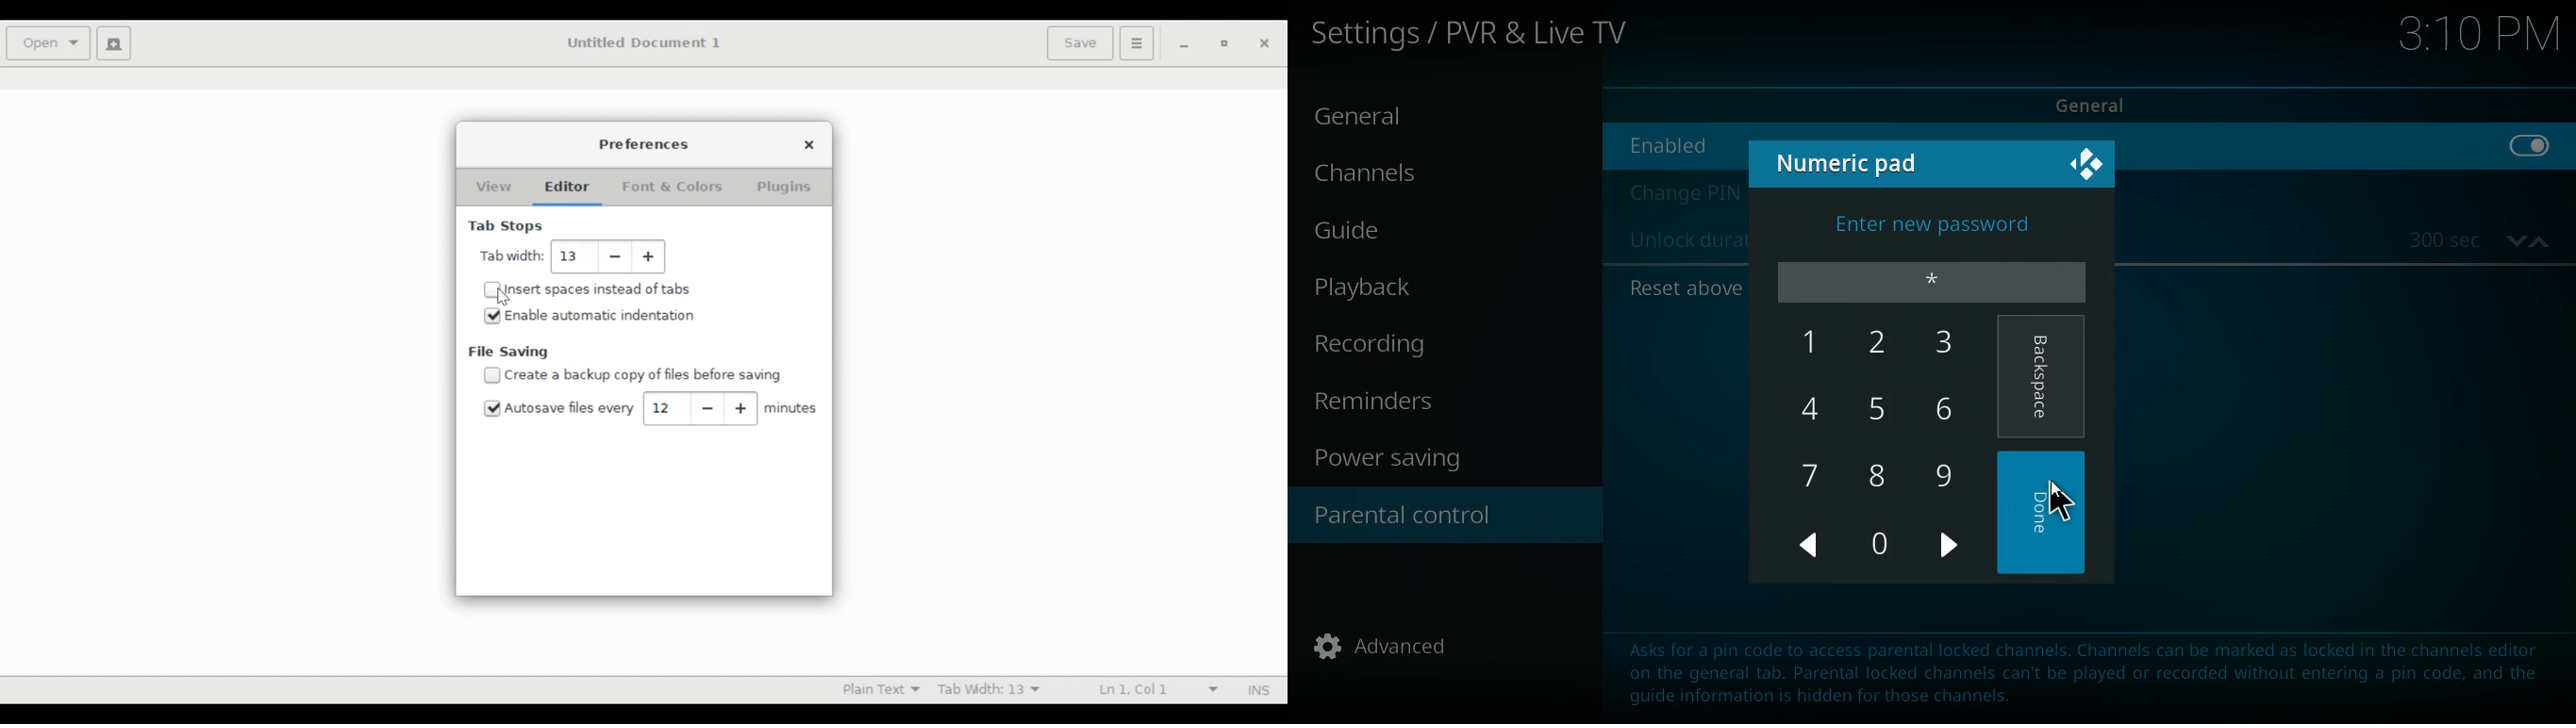  I want to click on guide, so click(1404, 233).